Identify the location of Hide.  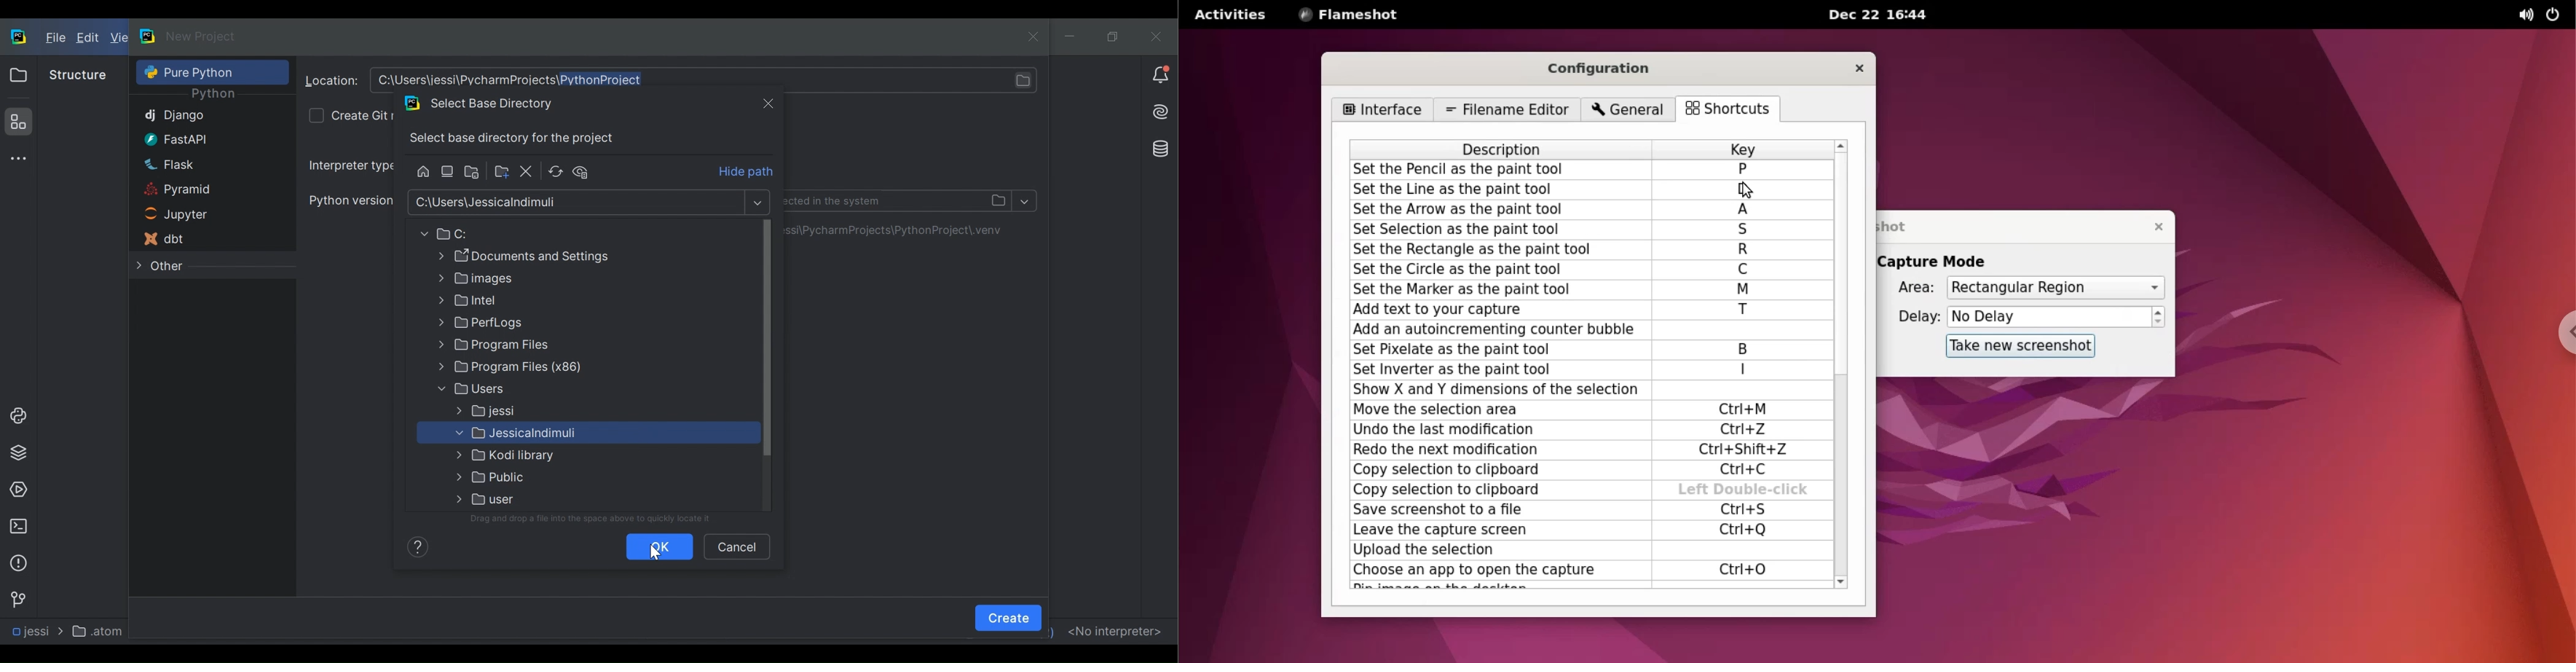
(585, 171).